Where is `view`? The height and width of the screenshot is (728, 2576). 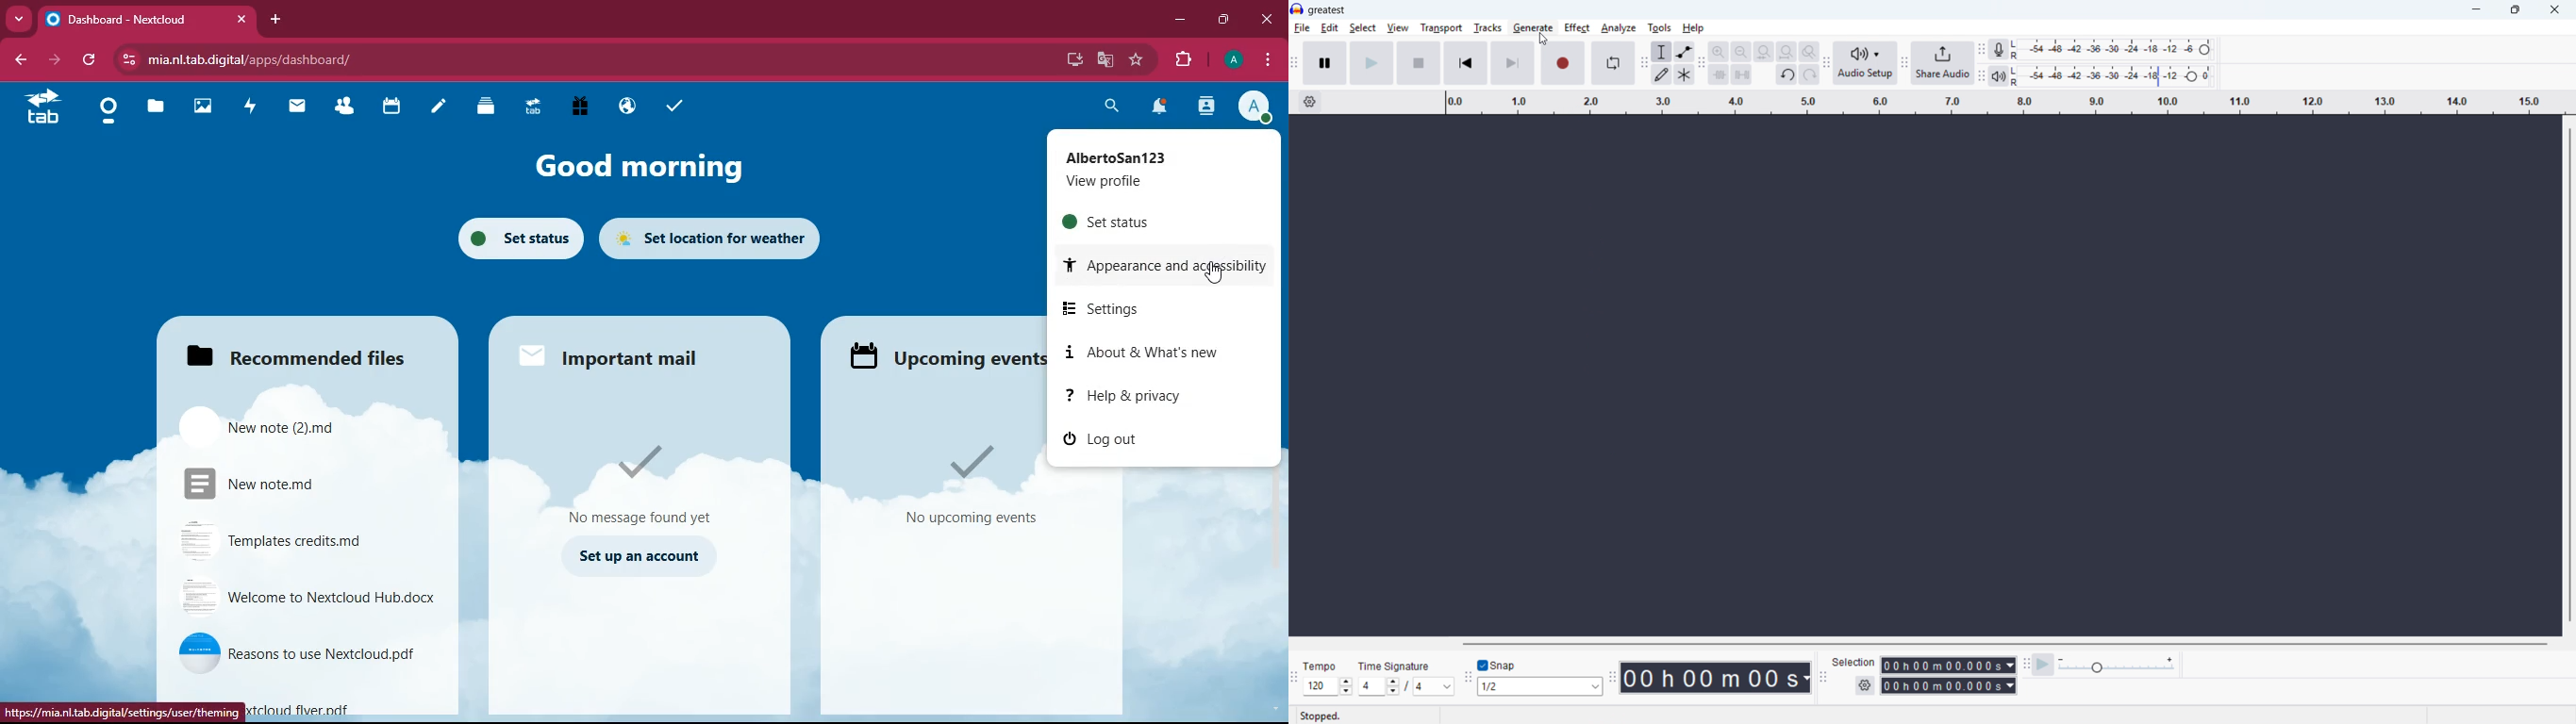
view is located at coordinates (1397, 27).